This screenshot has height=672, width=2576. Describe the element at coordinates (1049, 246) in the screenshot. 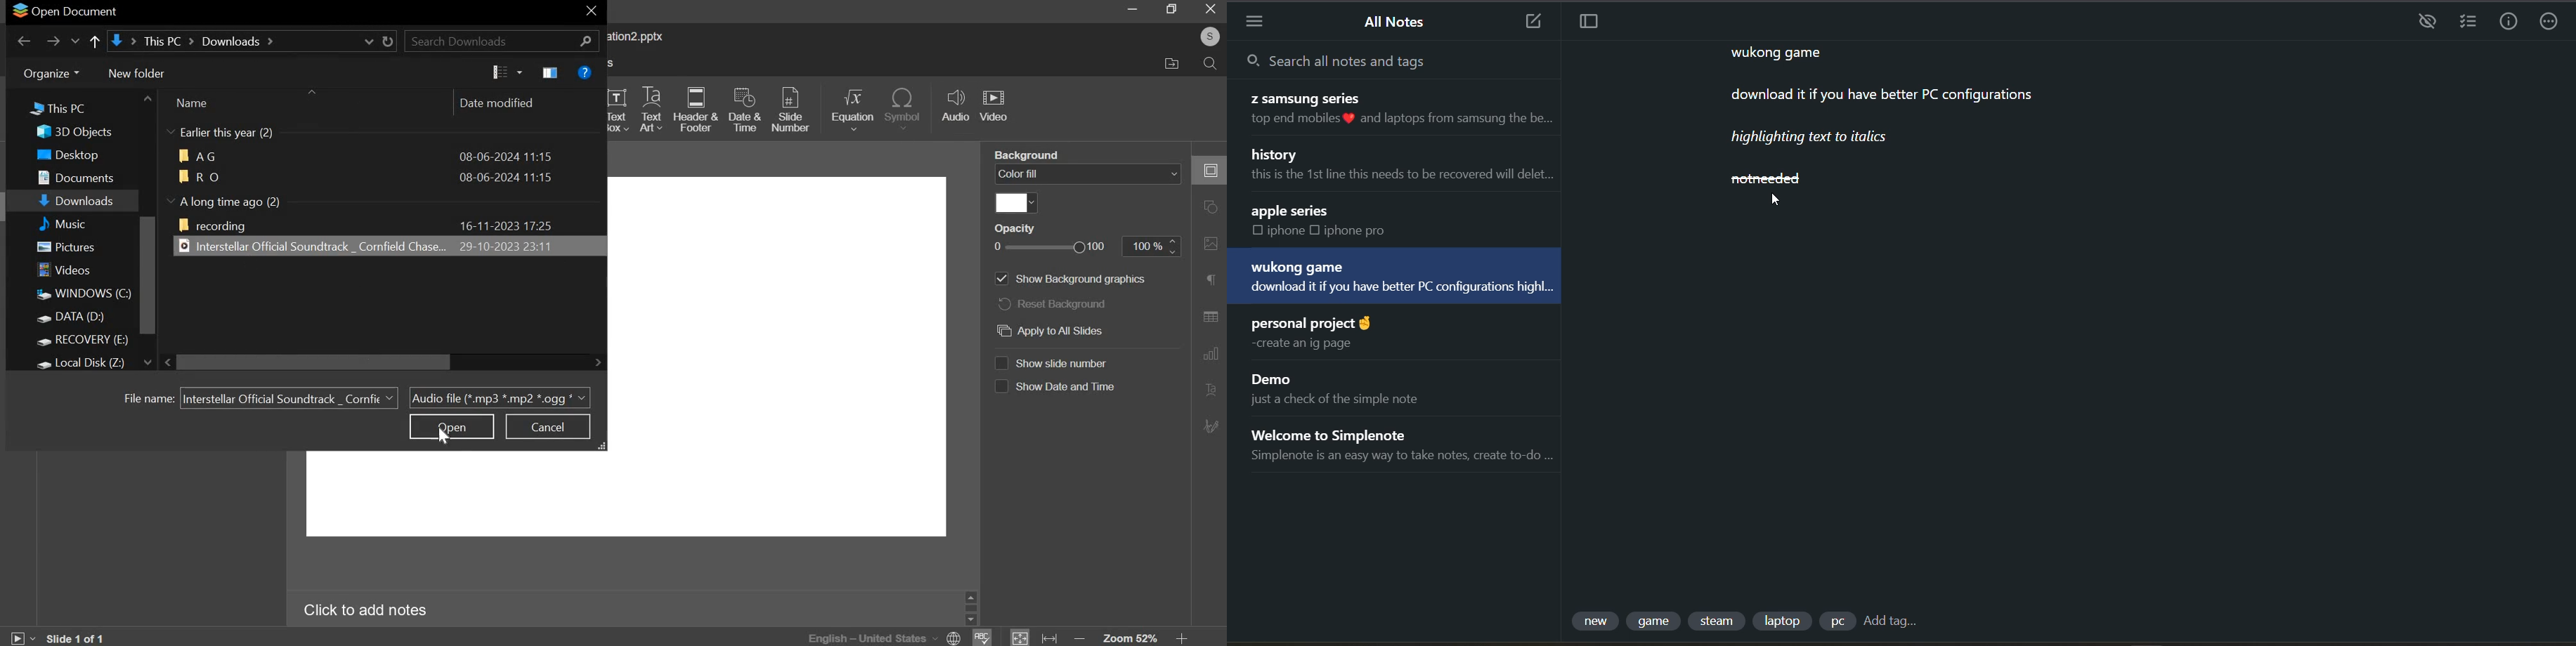

I see `slider from 0 to 100` at that location.